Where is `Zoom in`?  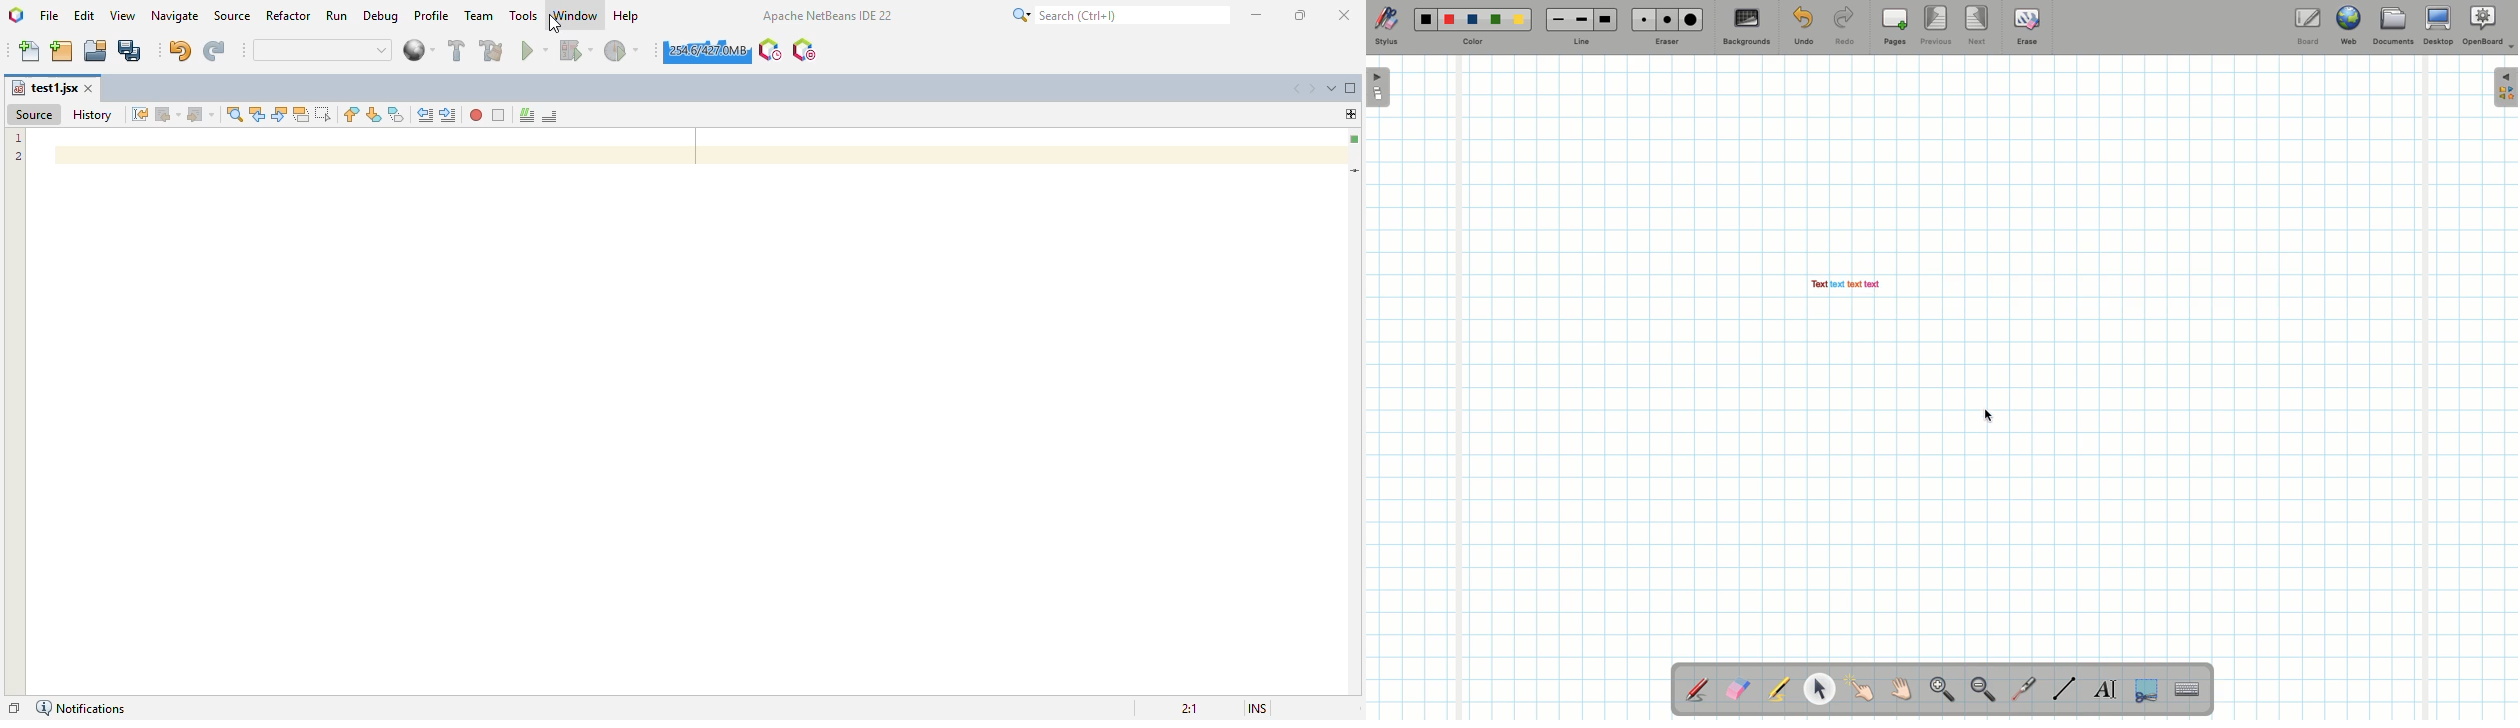
Zoom in is located at coordinates (1938, 691).